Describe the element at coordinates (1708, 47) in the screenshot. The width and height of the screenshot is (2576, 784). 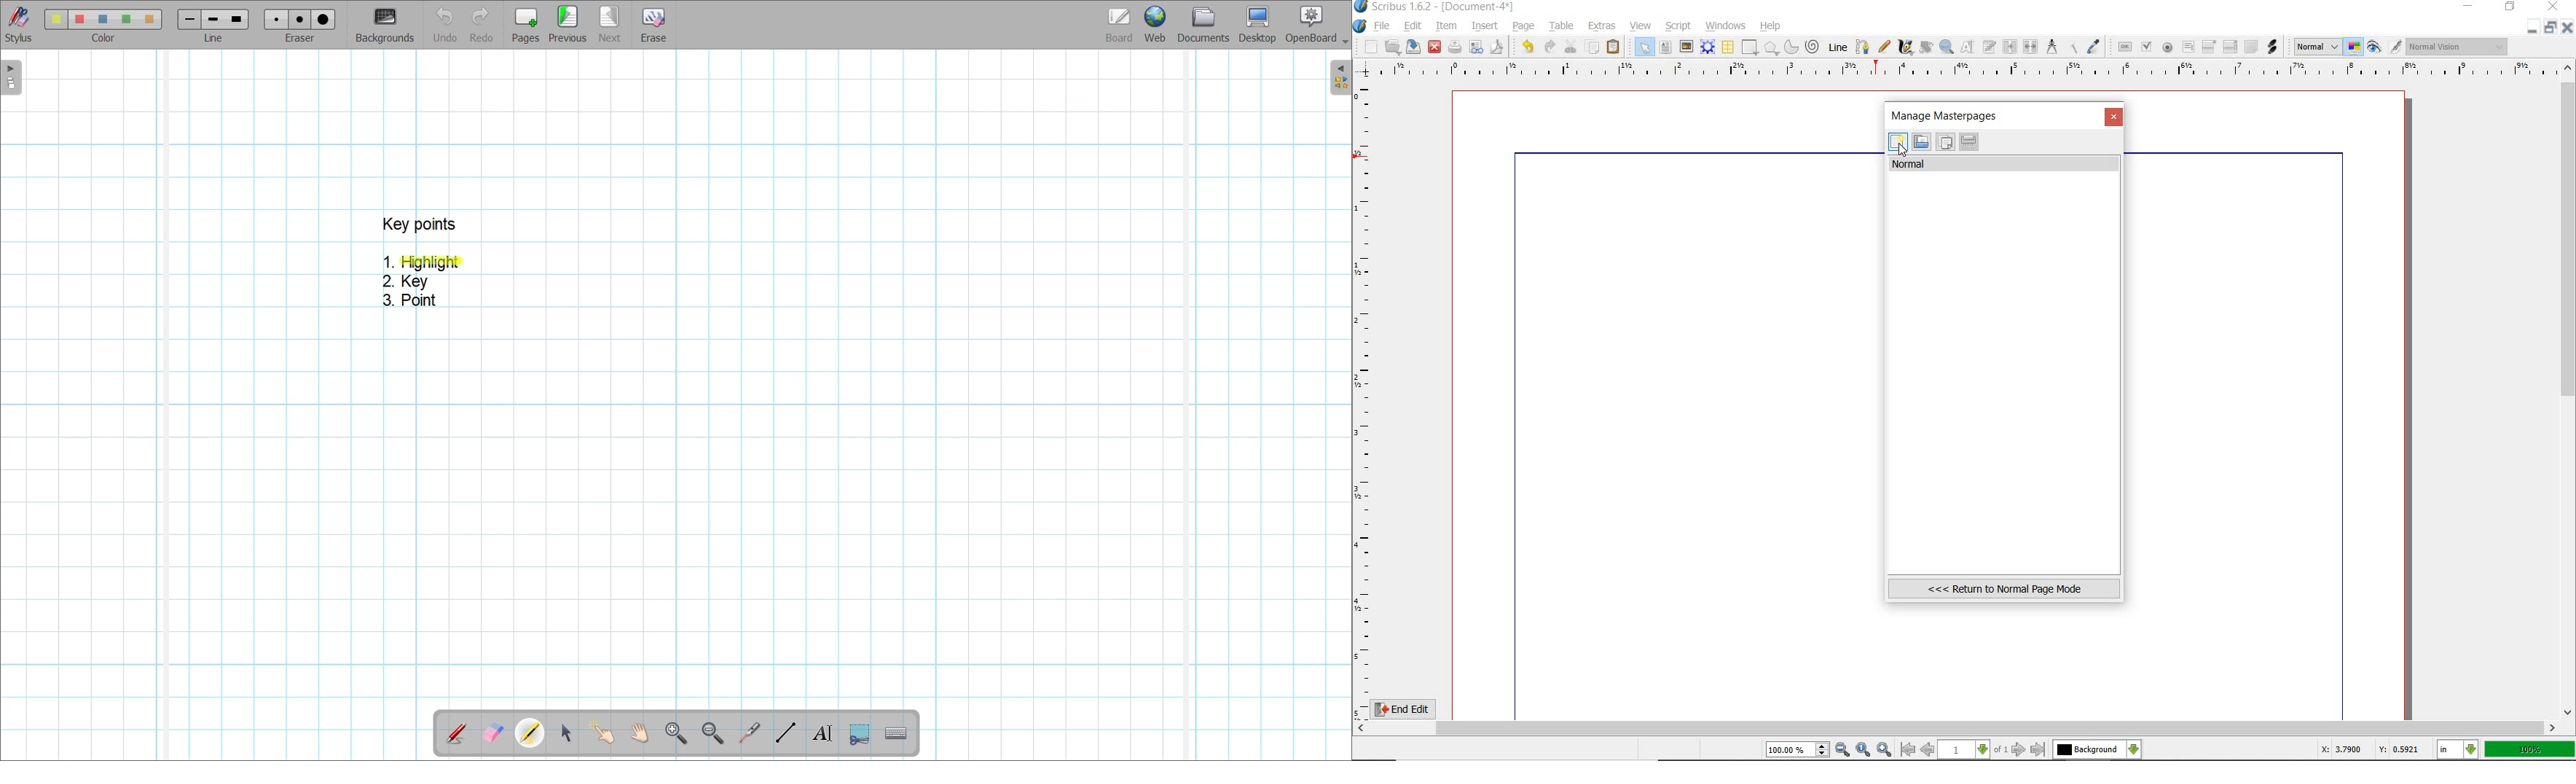
I see `render frame` at that location.